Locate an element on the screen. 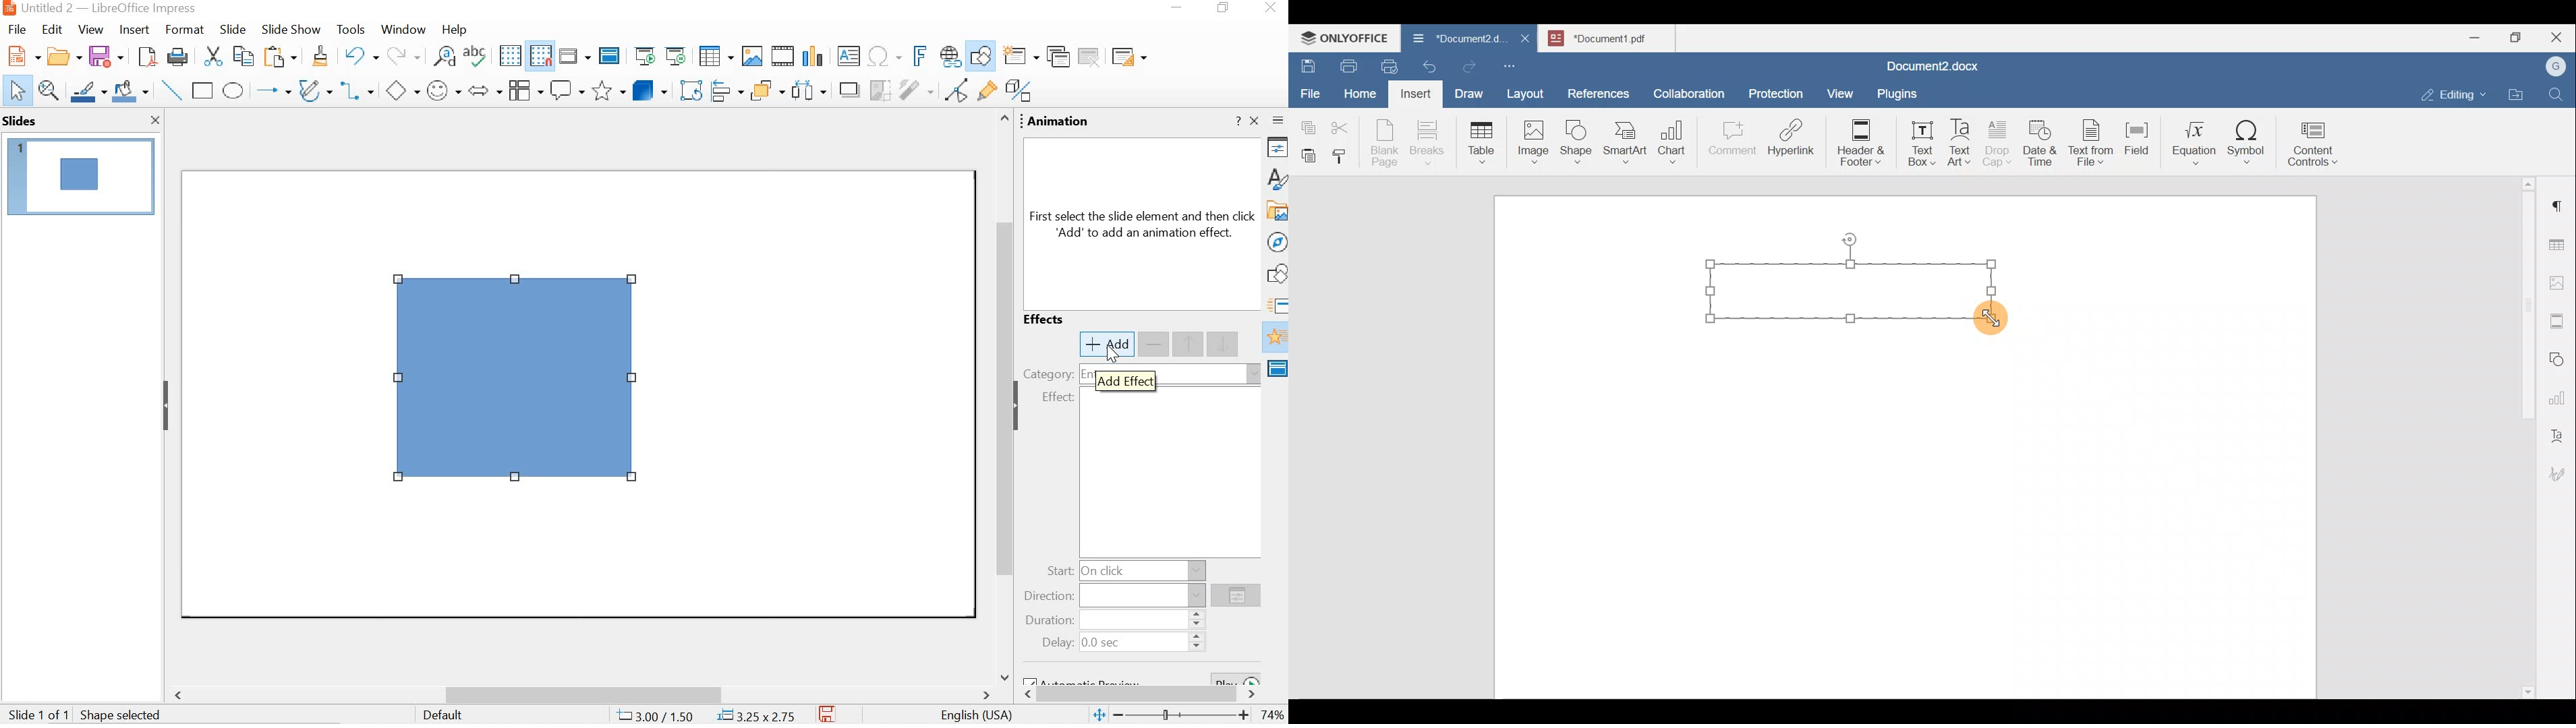 This screenshot has width=2576, height=728. display views is located at coordinates (575, 57).